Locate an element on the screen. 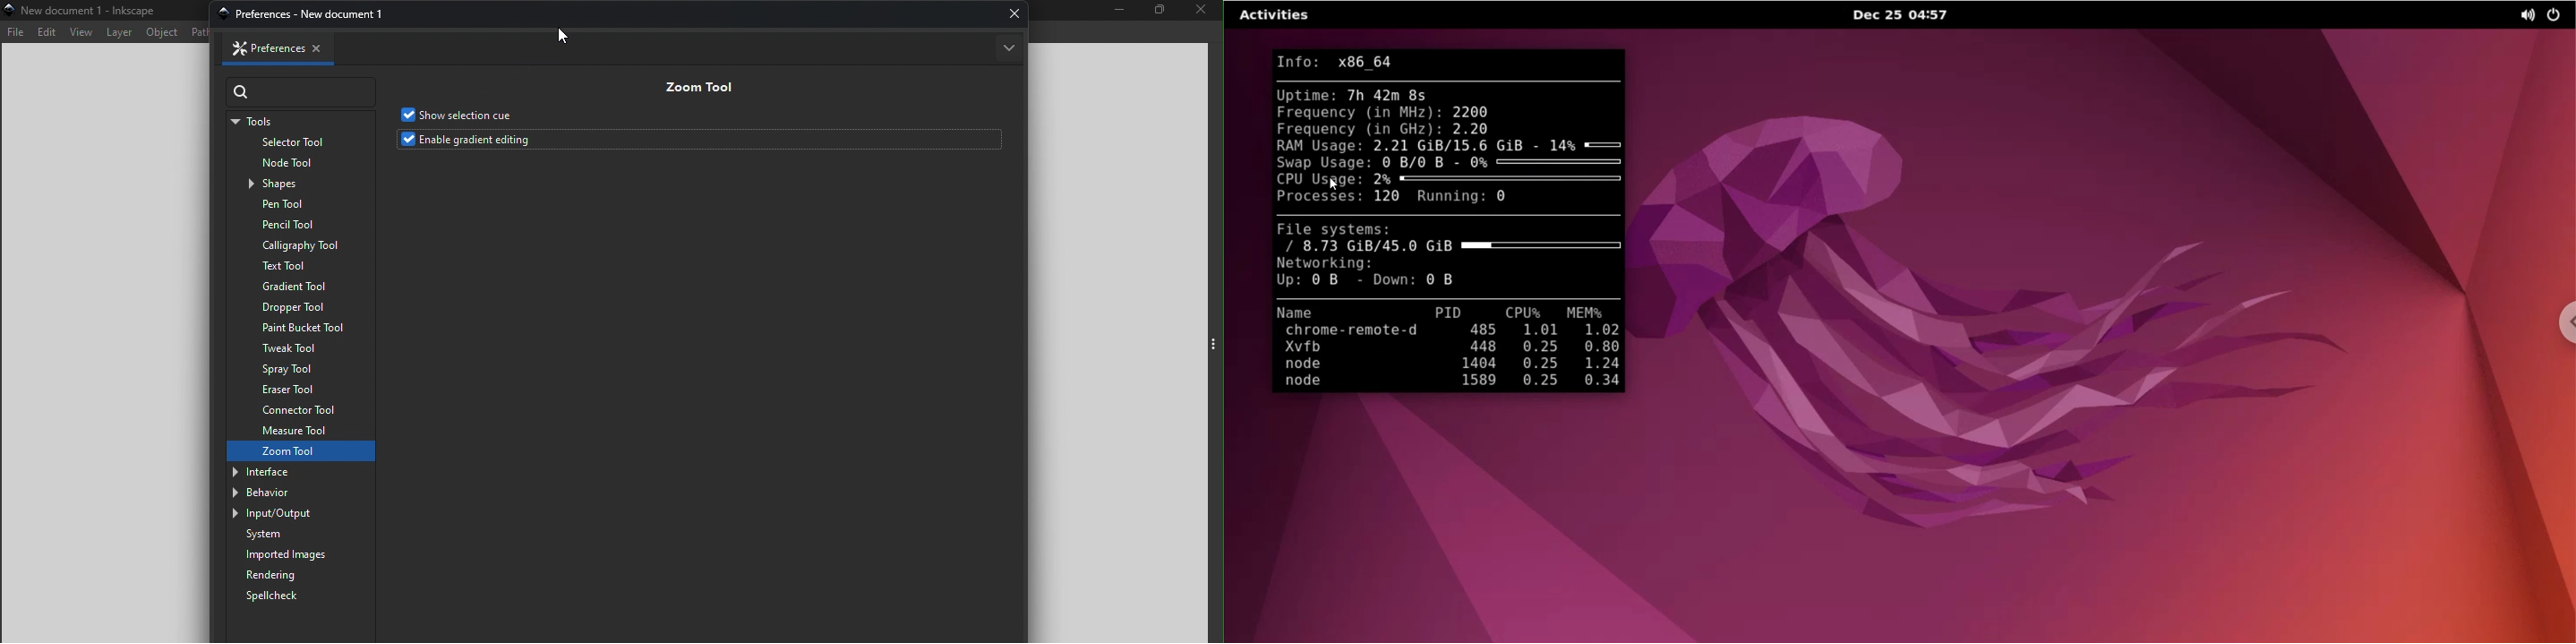 This screenshot has height=644, width=2576. Zoom tool is located at coordinates (284, 450).